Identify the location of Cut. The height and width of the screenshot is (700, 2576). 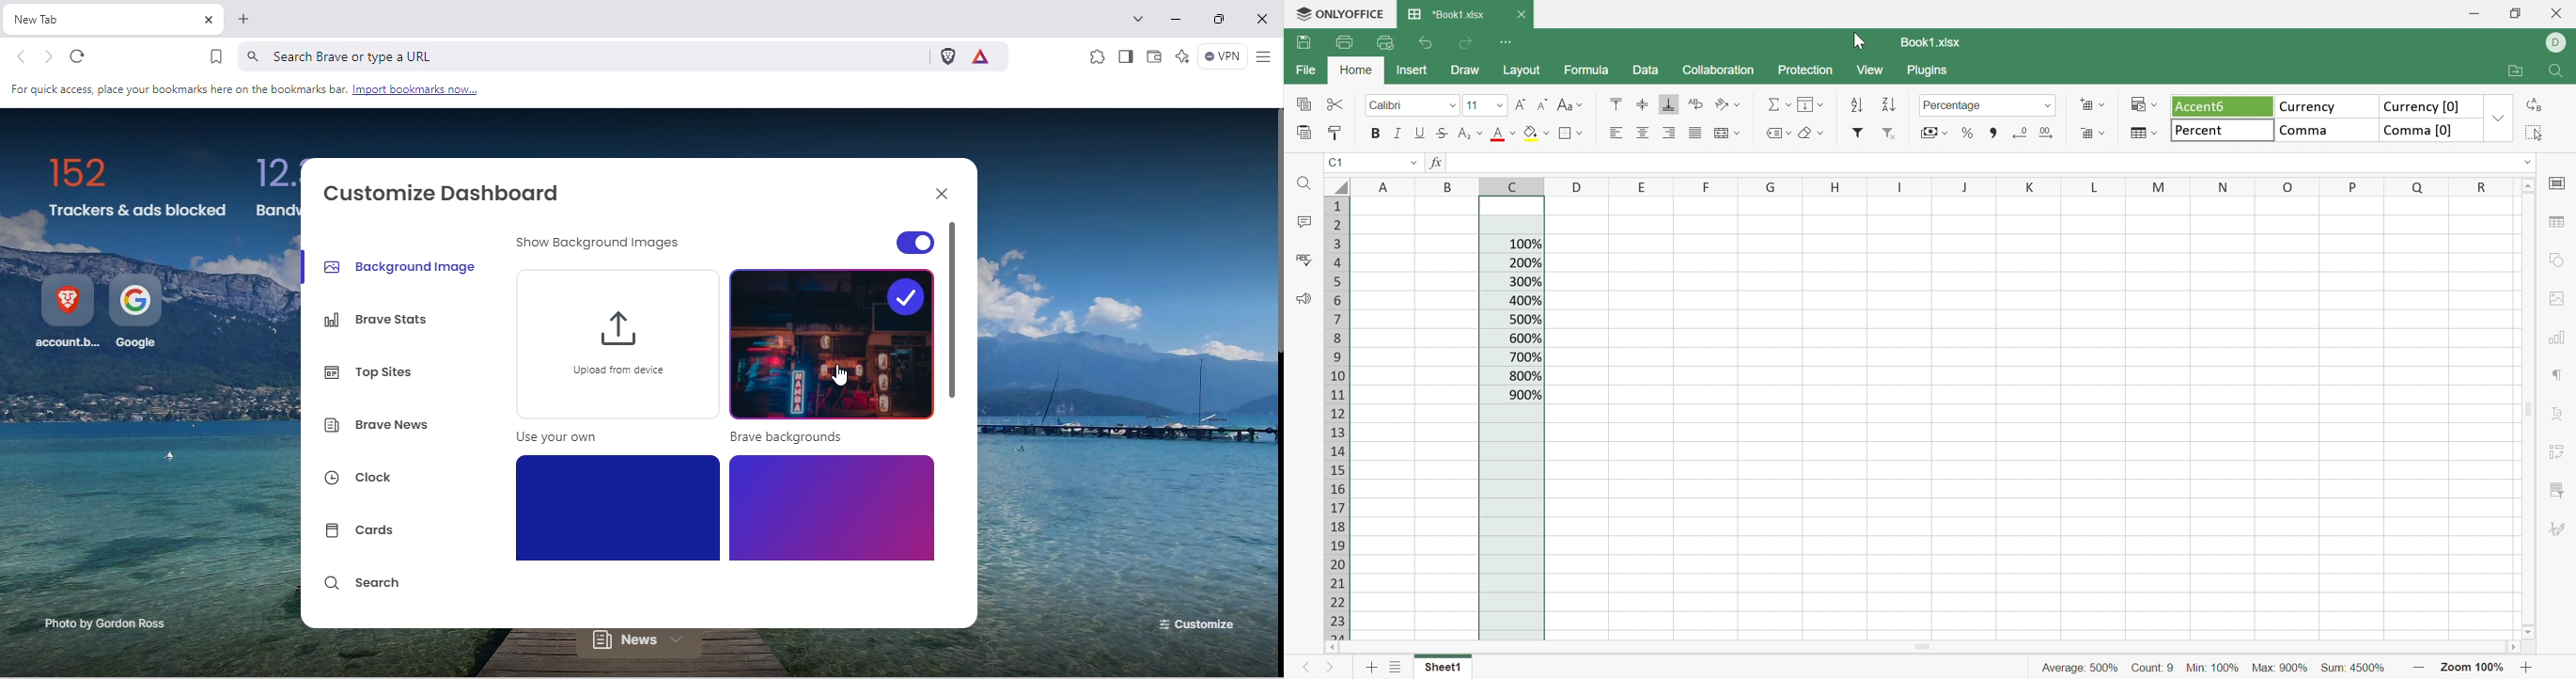
(1335, 104).